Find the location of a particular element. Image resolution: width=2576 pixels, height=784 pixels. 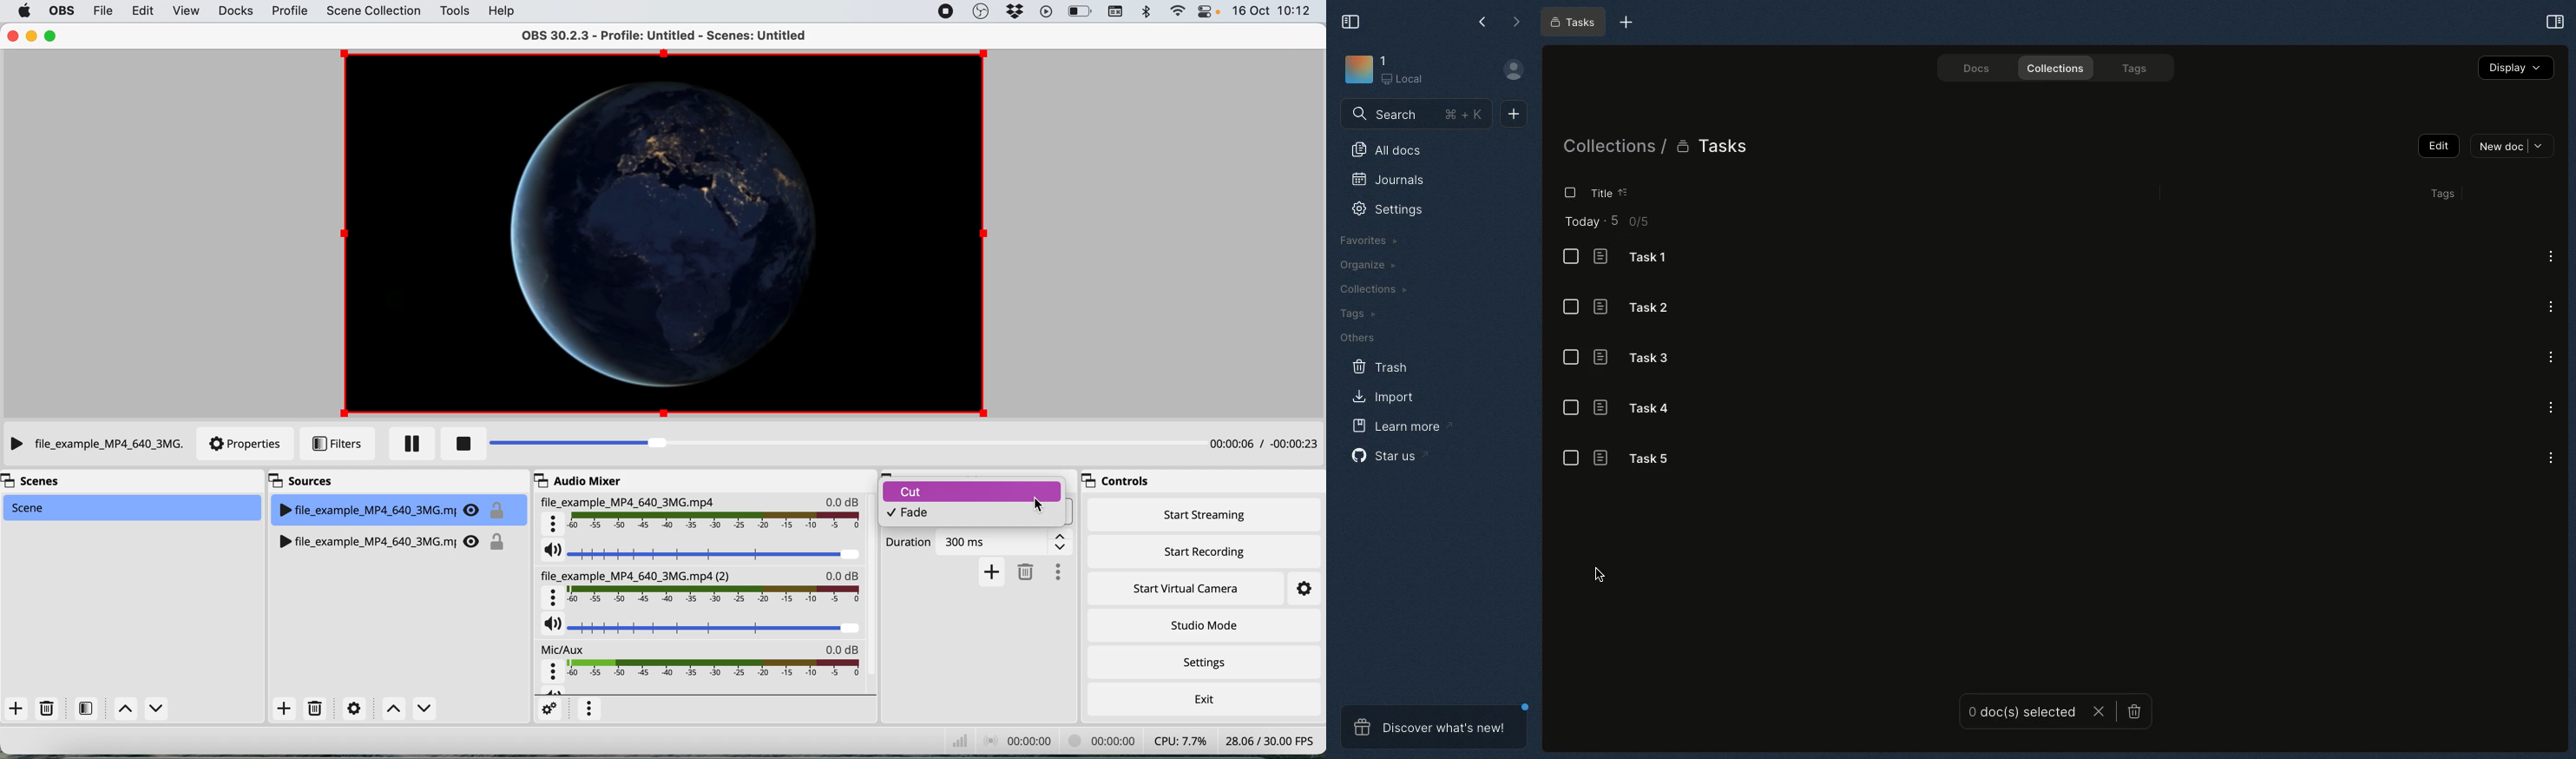

Task 4 is located at coordinates (1636, 409).